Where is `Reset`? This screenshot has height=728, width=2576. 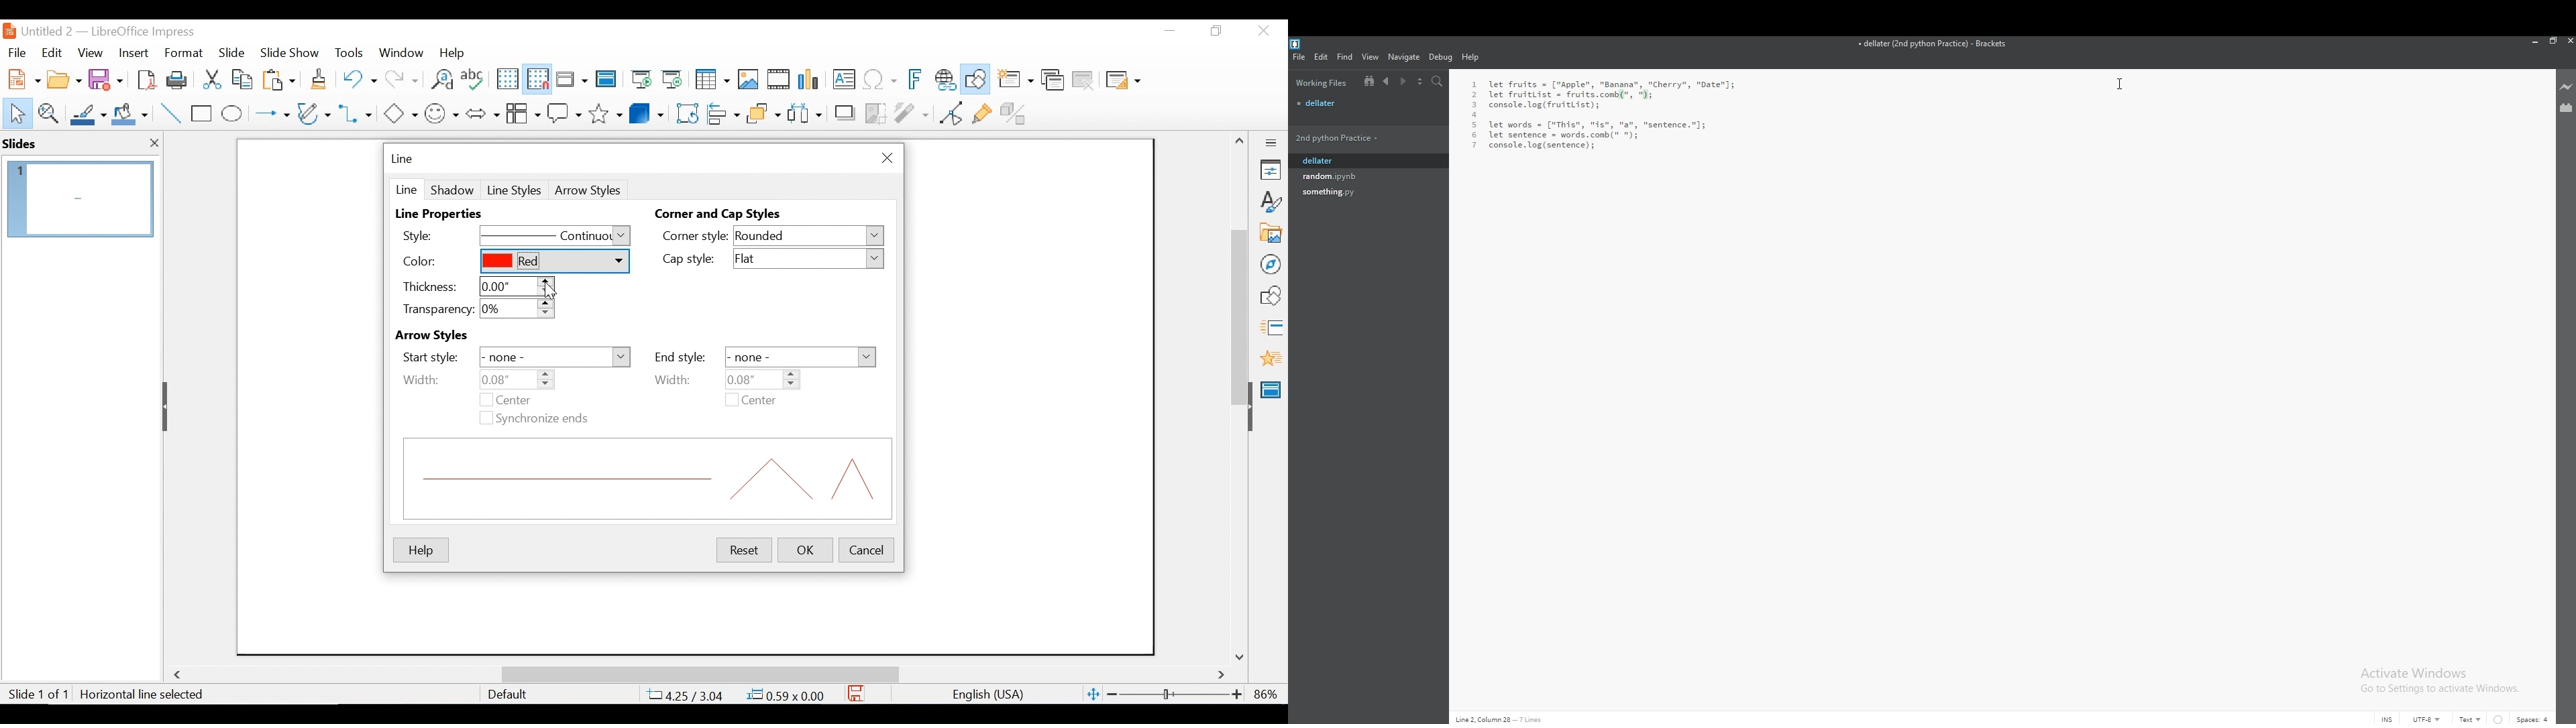
Reset is located at coordinates (742, 550).